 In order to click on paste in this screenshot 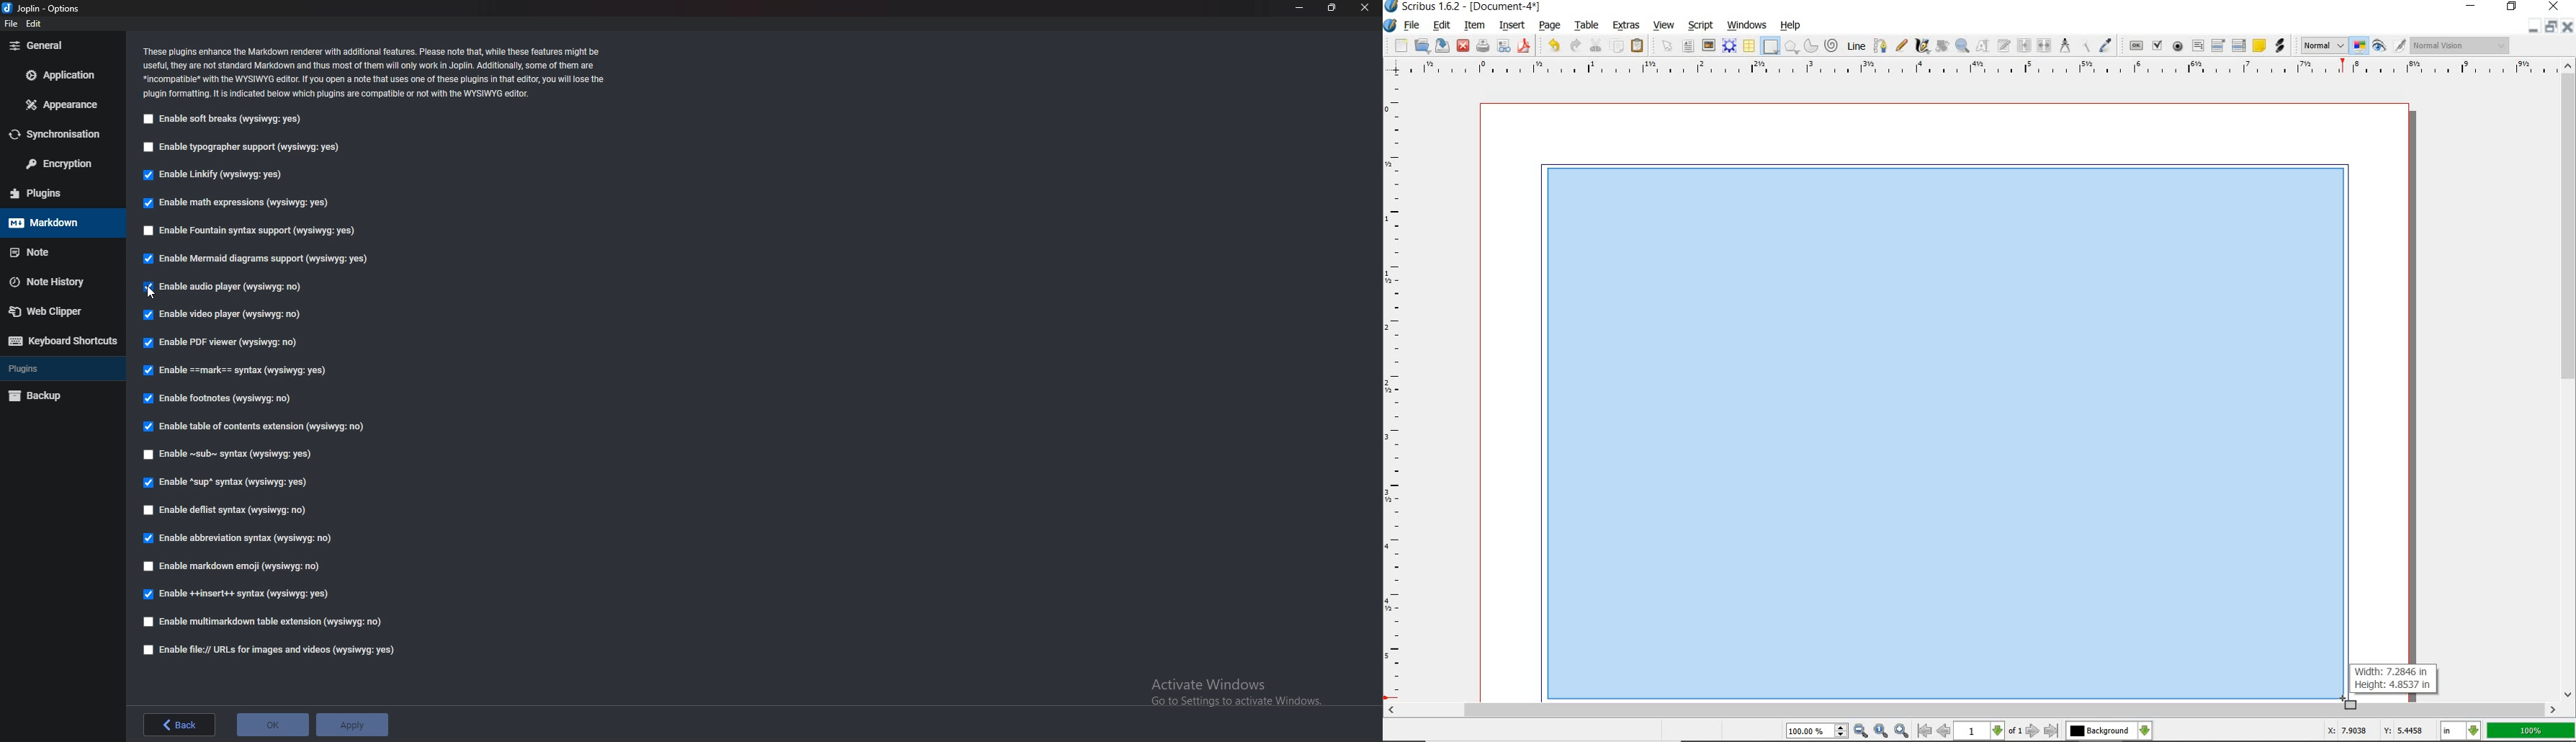, I will do `click(1637, 46)`.